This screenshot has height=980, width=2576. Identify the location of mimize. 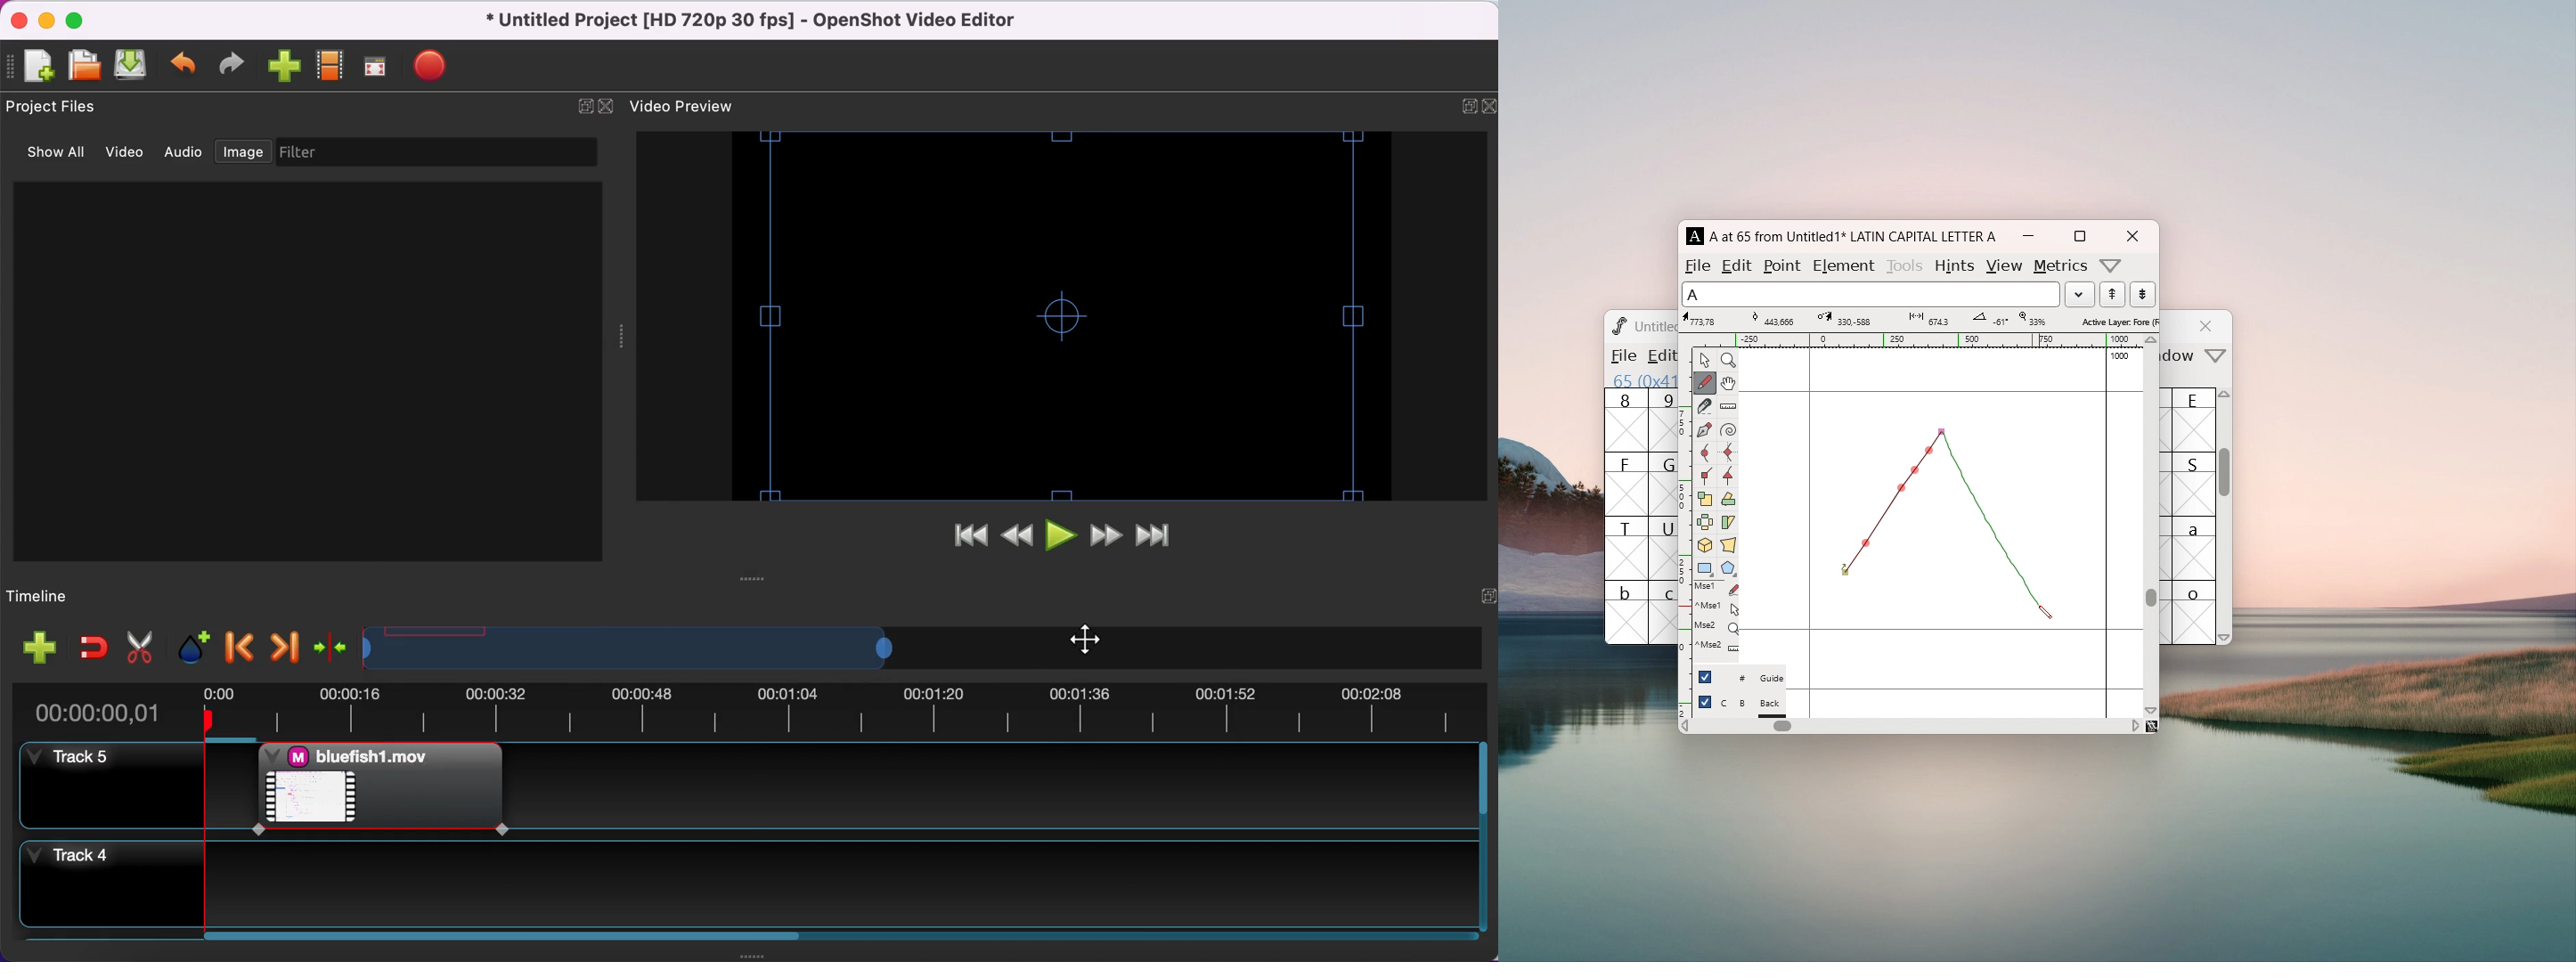
(2028, 236).